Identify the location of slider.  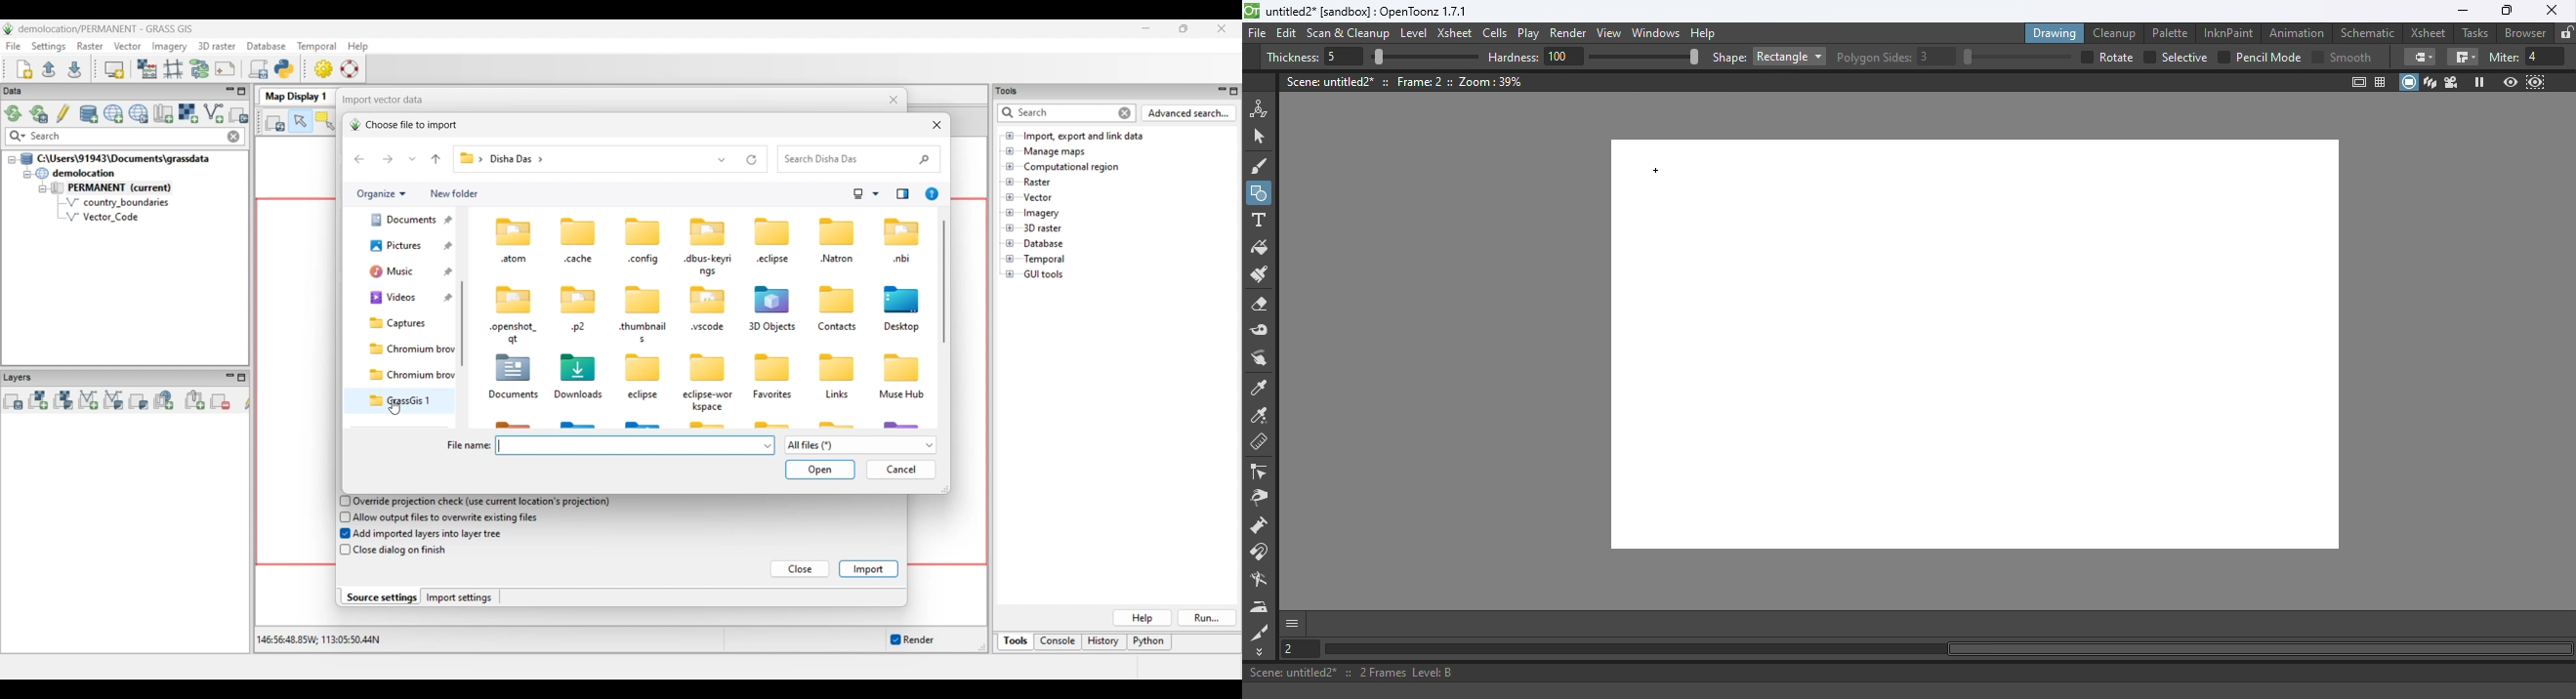
(2016, 57).